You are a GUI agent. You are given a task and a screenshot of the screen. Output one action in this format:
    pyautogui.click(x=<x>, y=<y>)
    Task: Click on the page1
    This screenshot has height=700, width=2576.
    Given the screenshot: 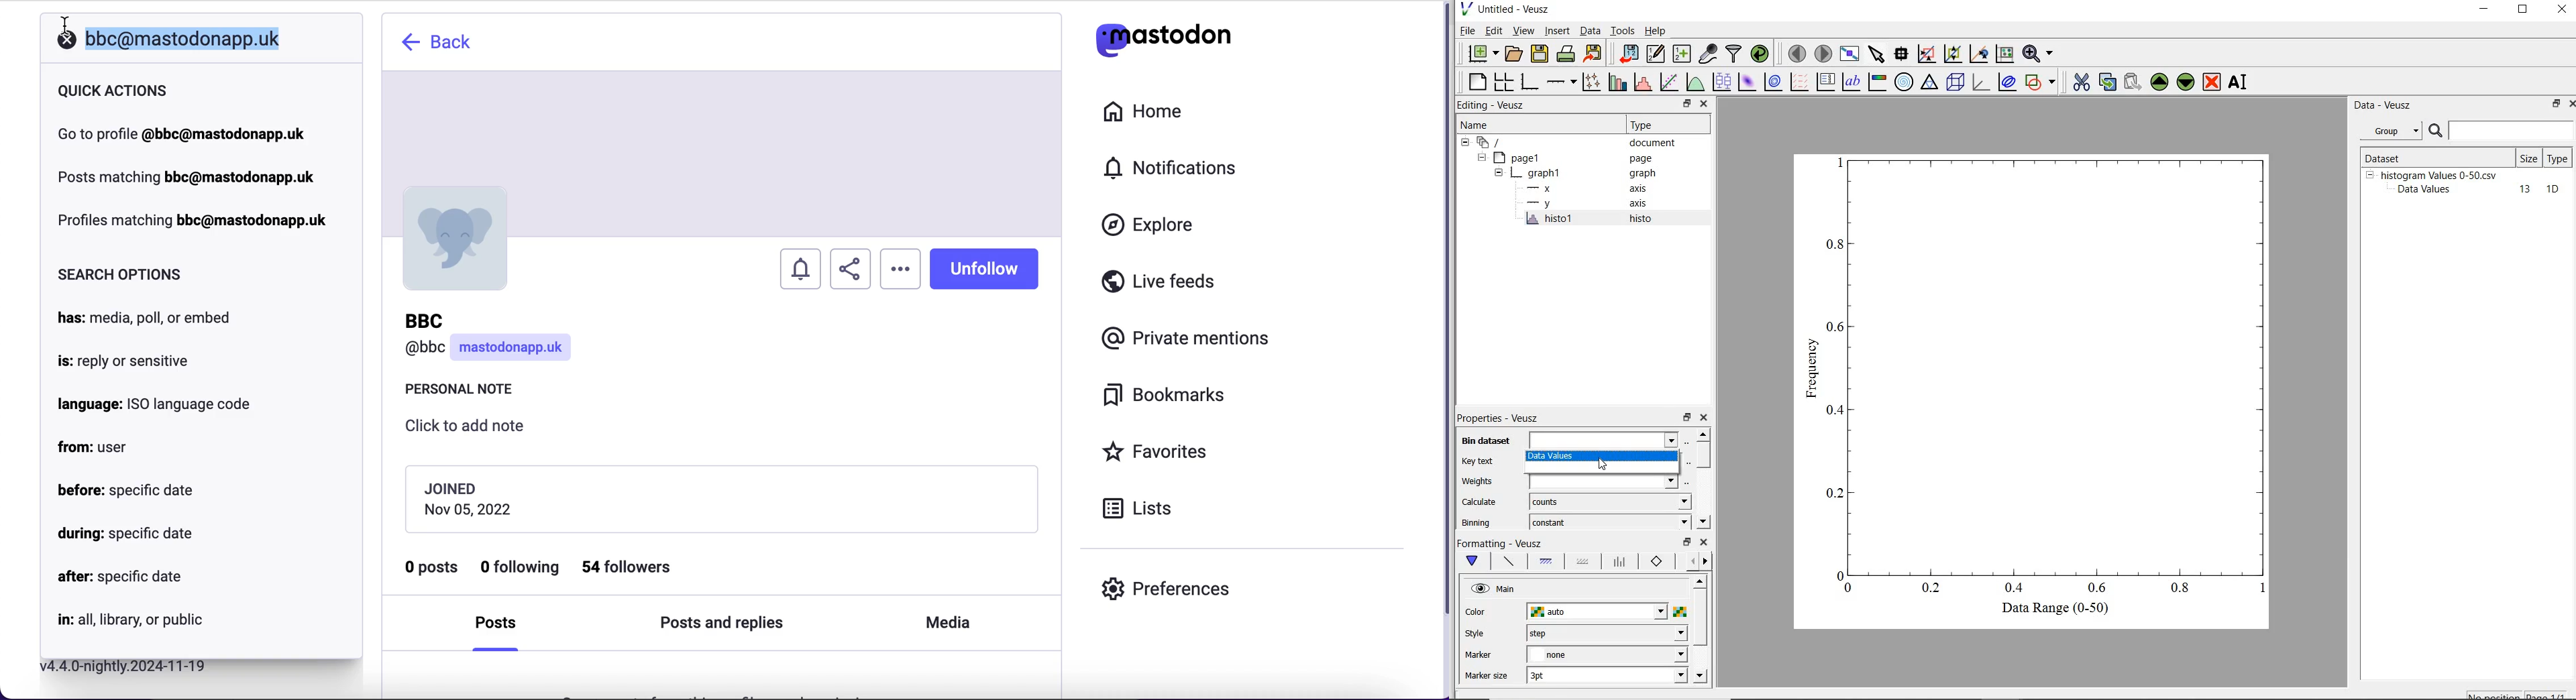 What is the action you would take?
    pyautogui.click(x=1519, y=159)
    